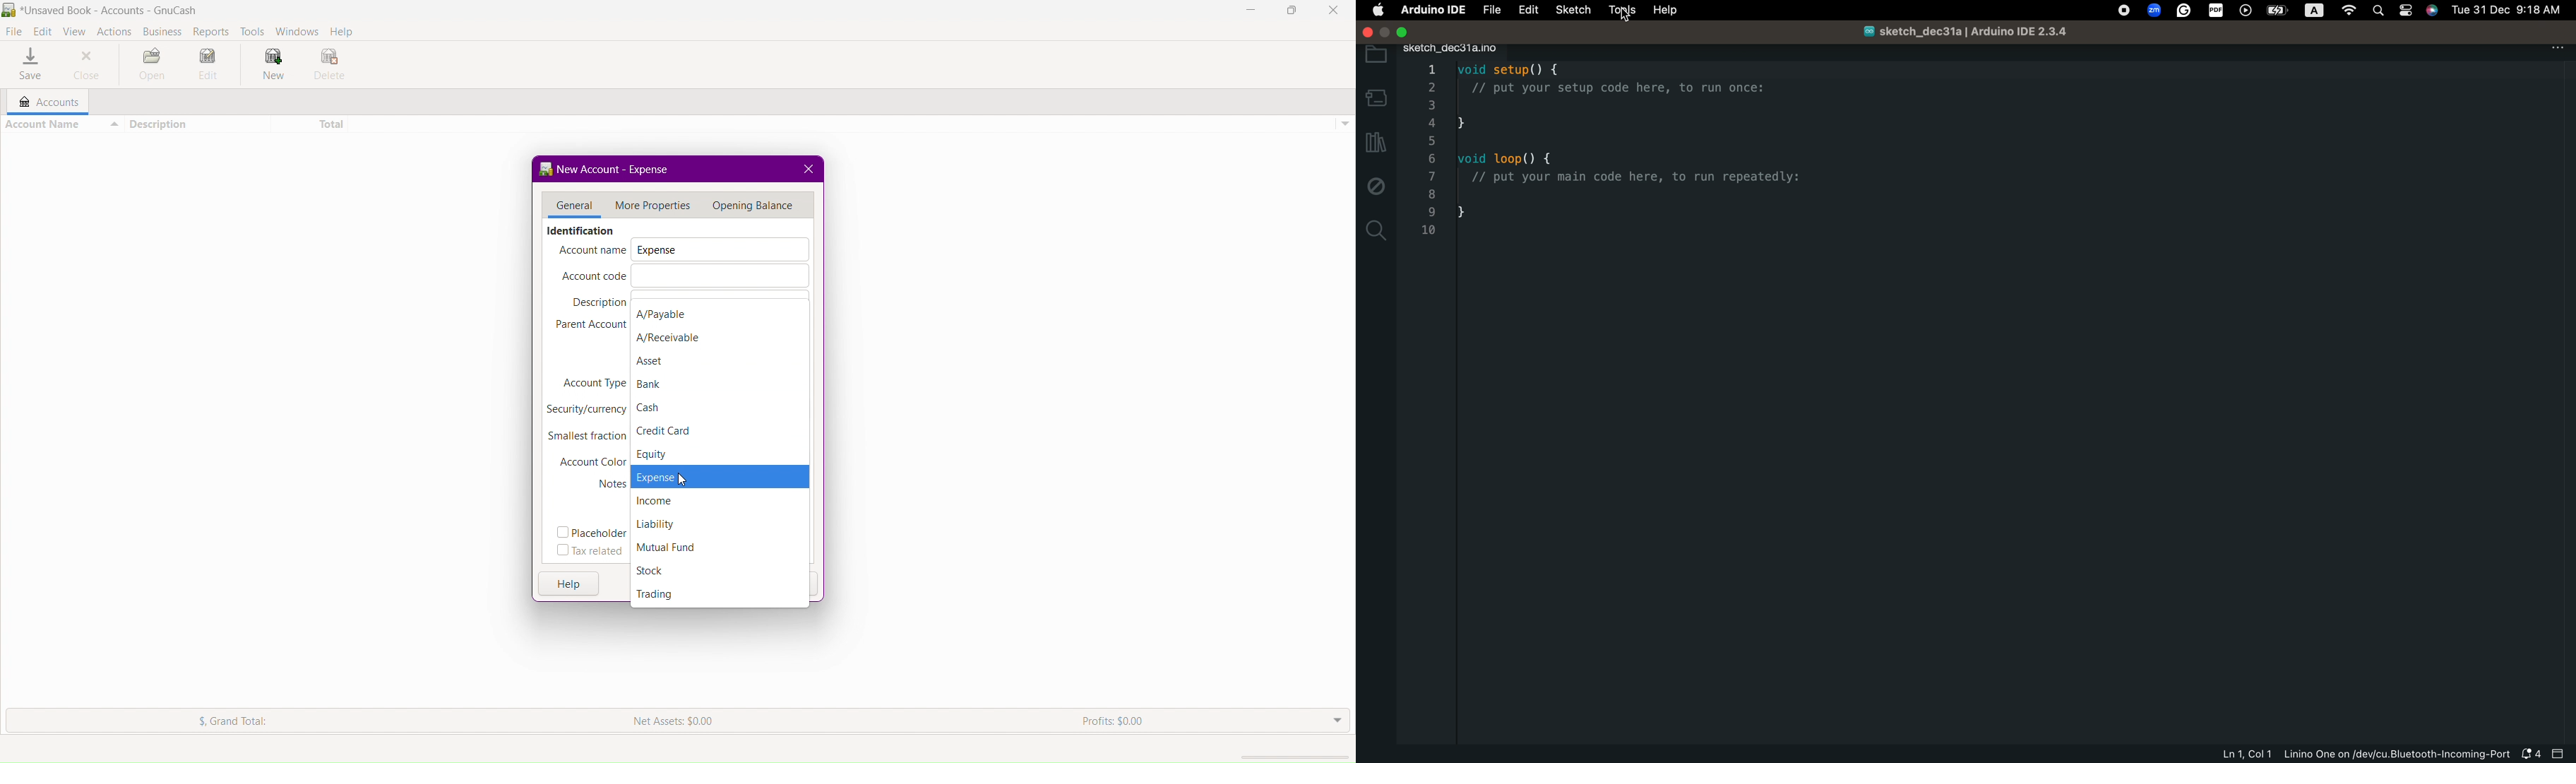  I want to click on Open, so click(152, 66).